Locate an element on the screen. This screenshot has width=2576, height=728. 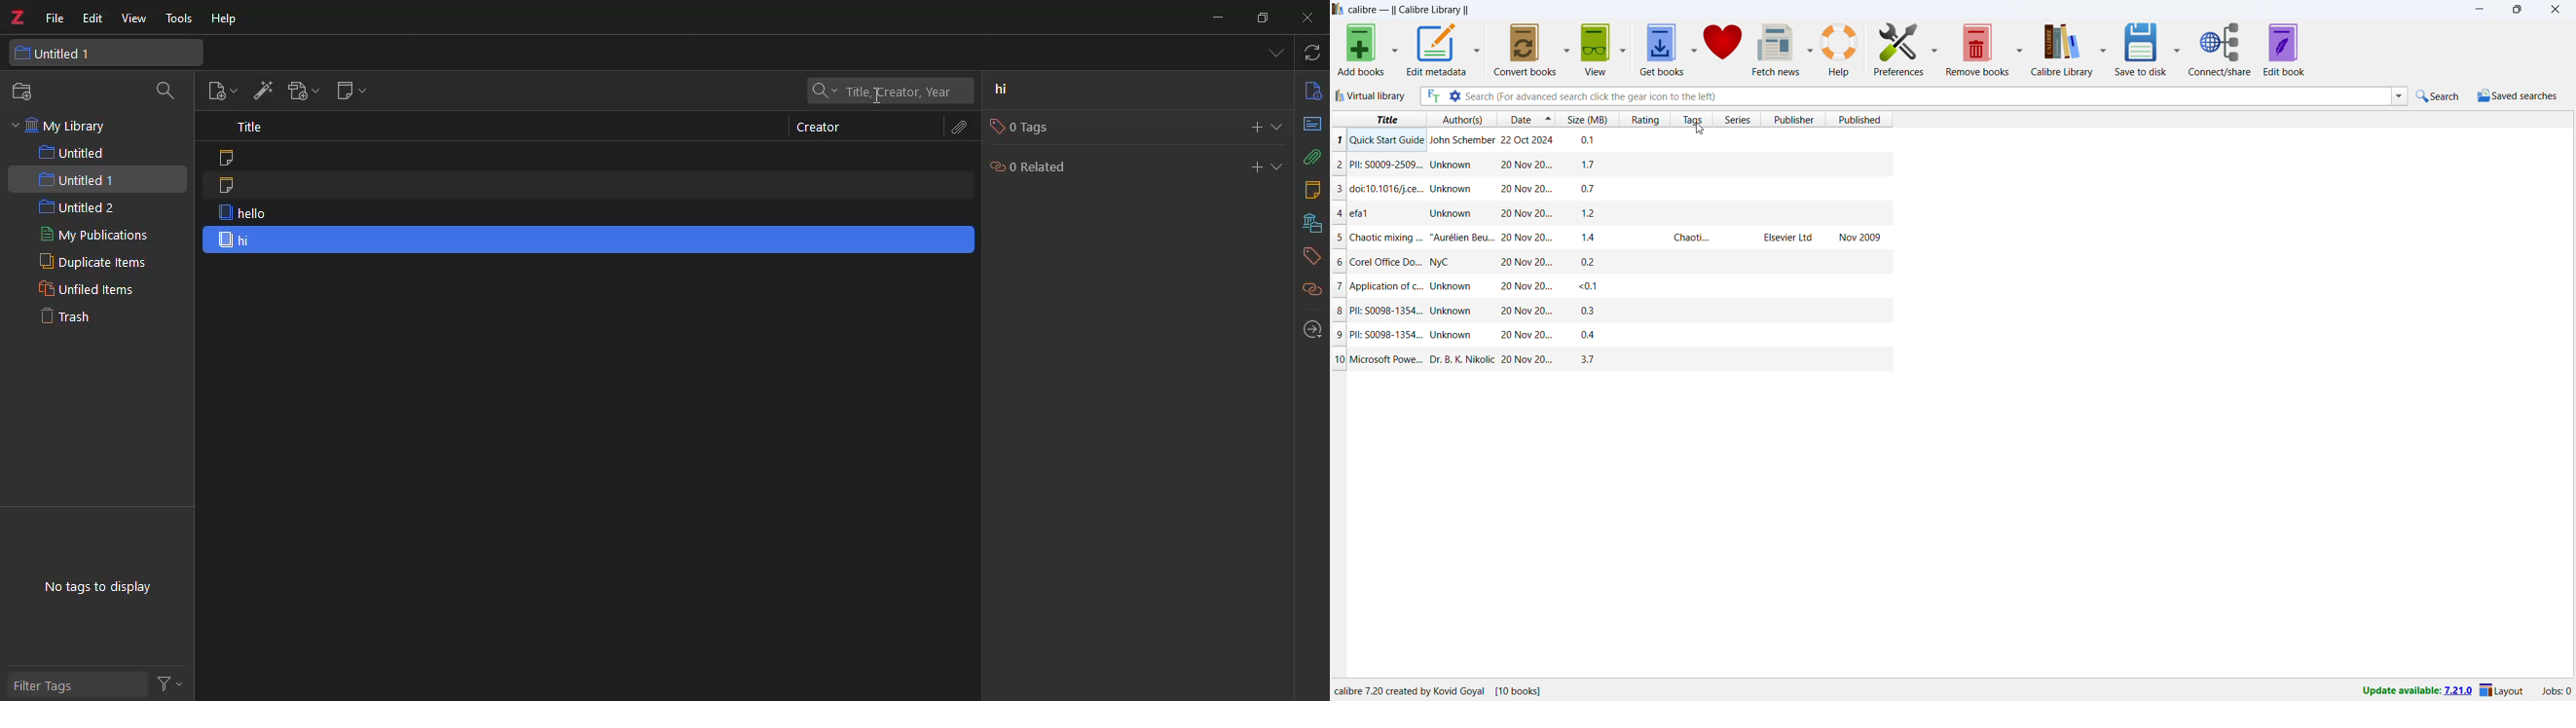
search history is located at coordinates (2399, 96).